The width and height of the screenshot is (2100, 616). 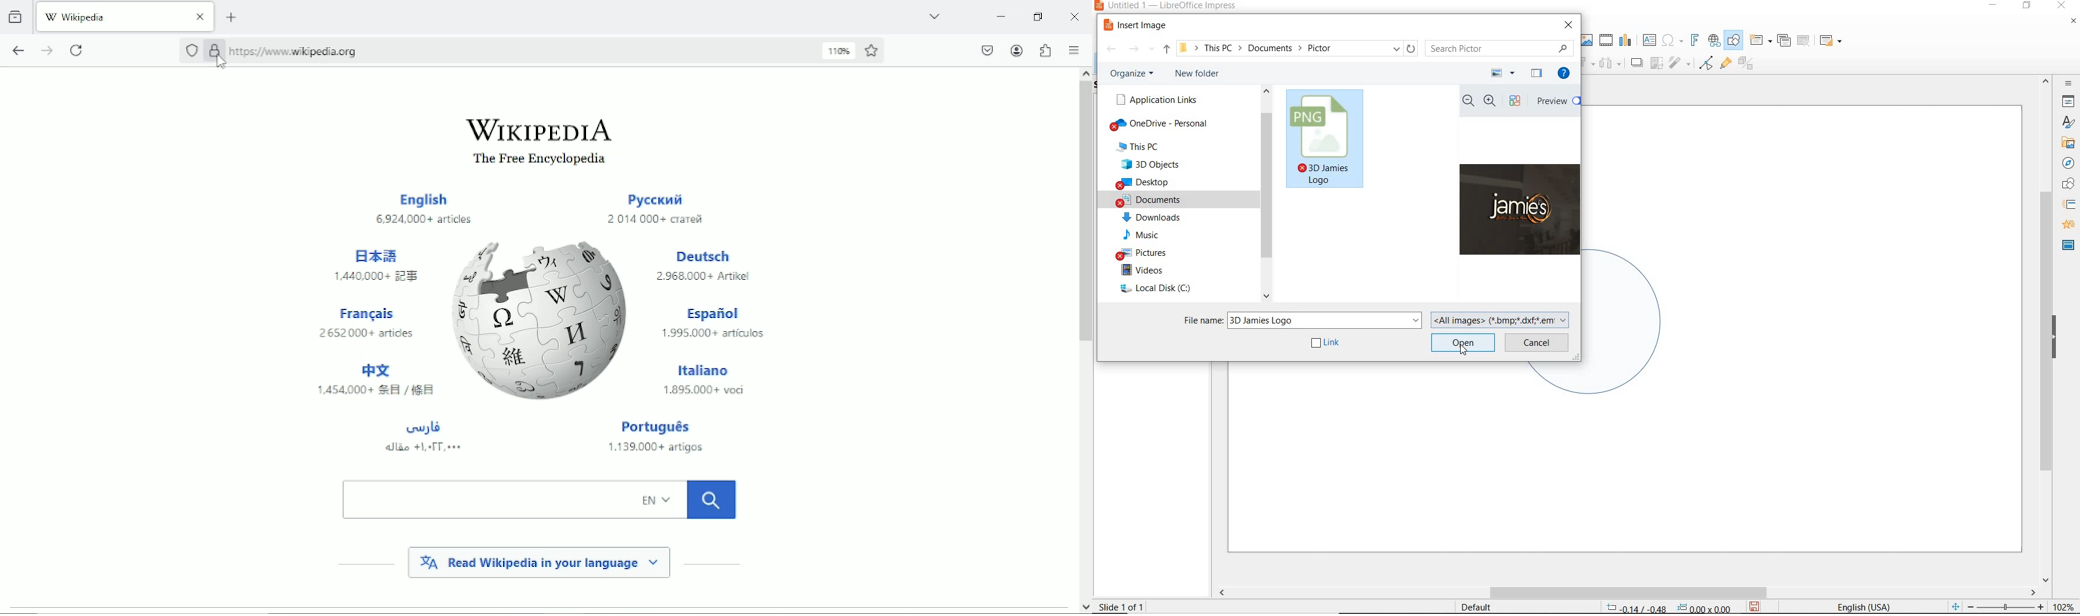 What do you see at coordinates (368, 322) in the screenshot?
I see `Francais
2652000+ artices` at bounding box center [368, 322].